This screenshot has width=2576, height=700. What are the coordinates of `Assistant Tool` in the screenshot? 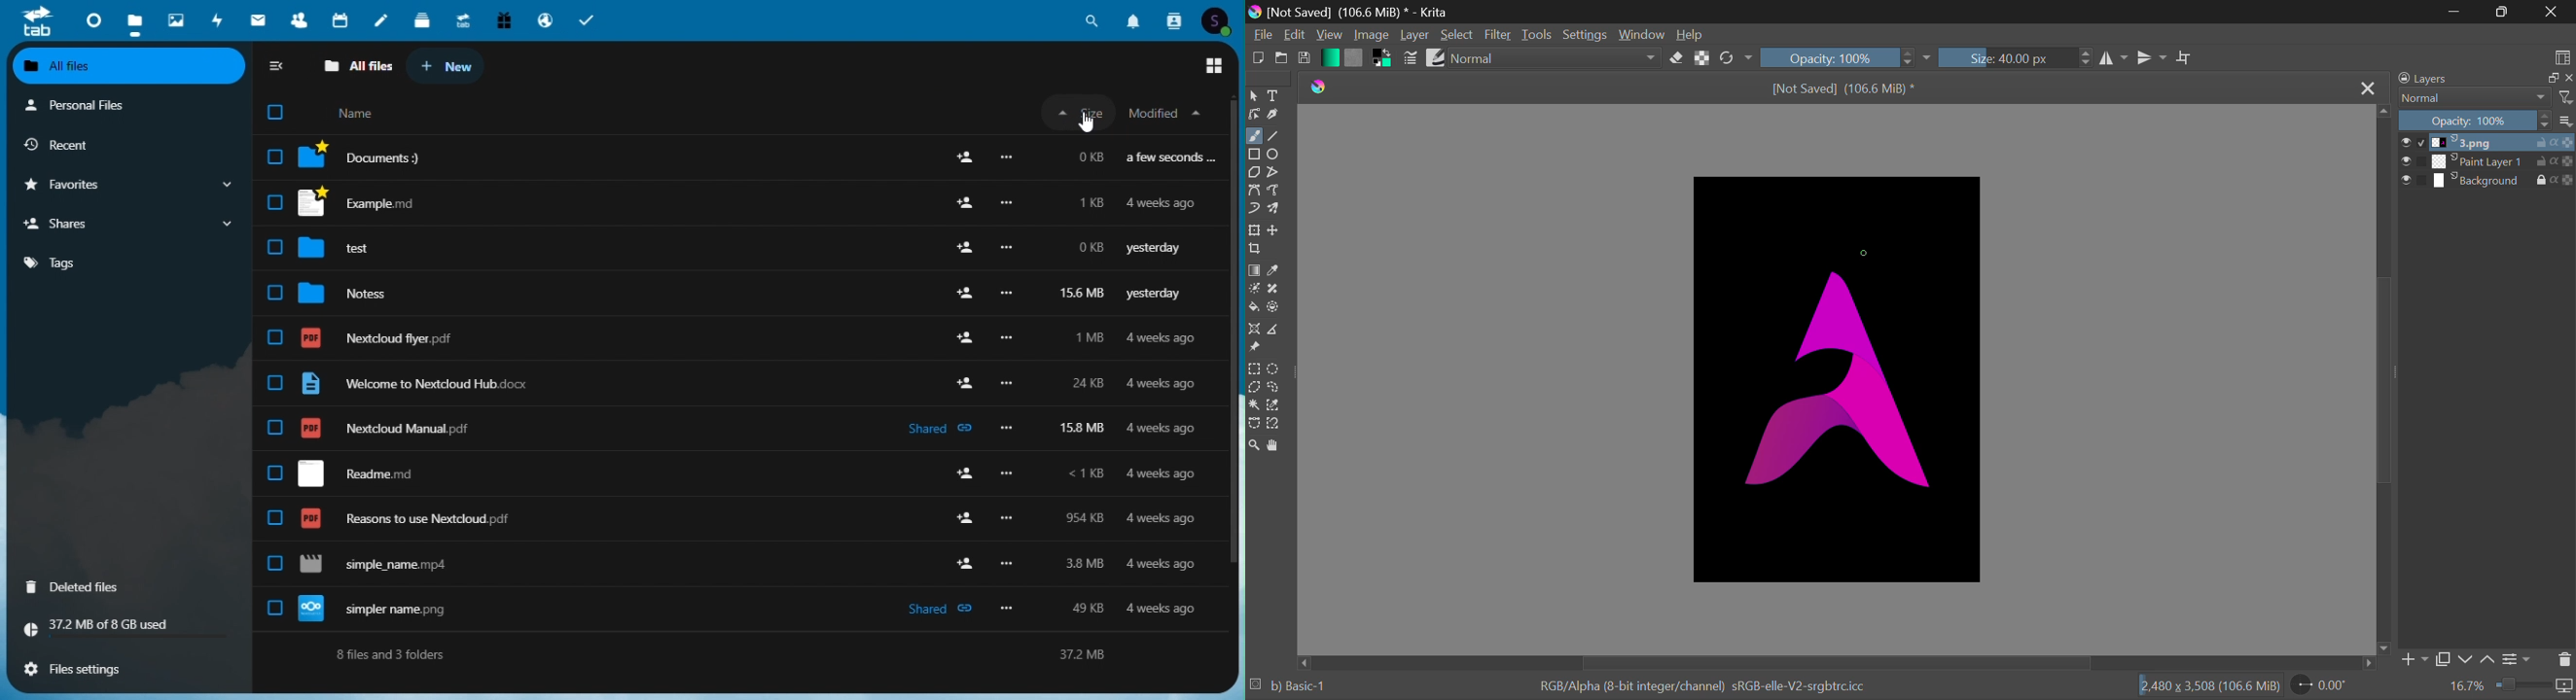 It's located at (1254, 330).